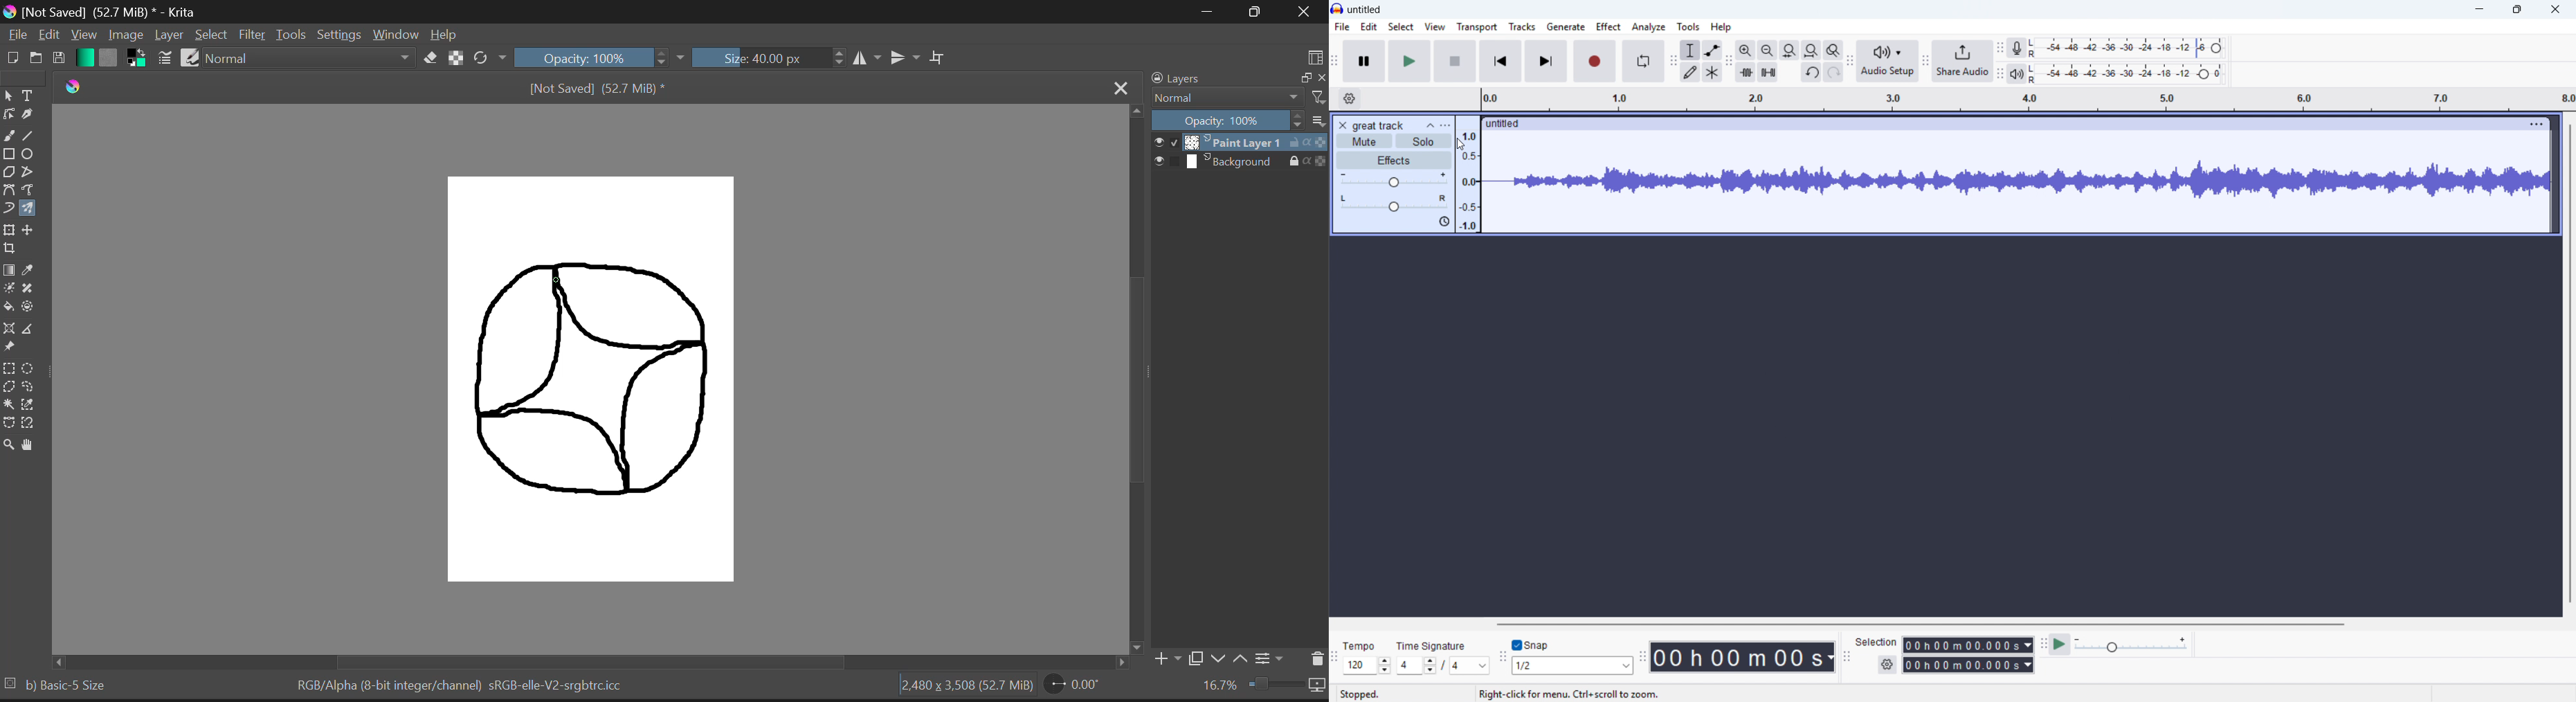  What do you see at coordinates (1365, 62) in the screenshot?
I see `Pause ` at bounding box center [1365, 62].